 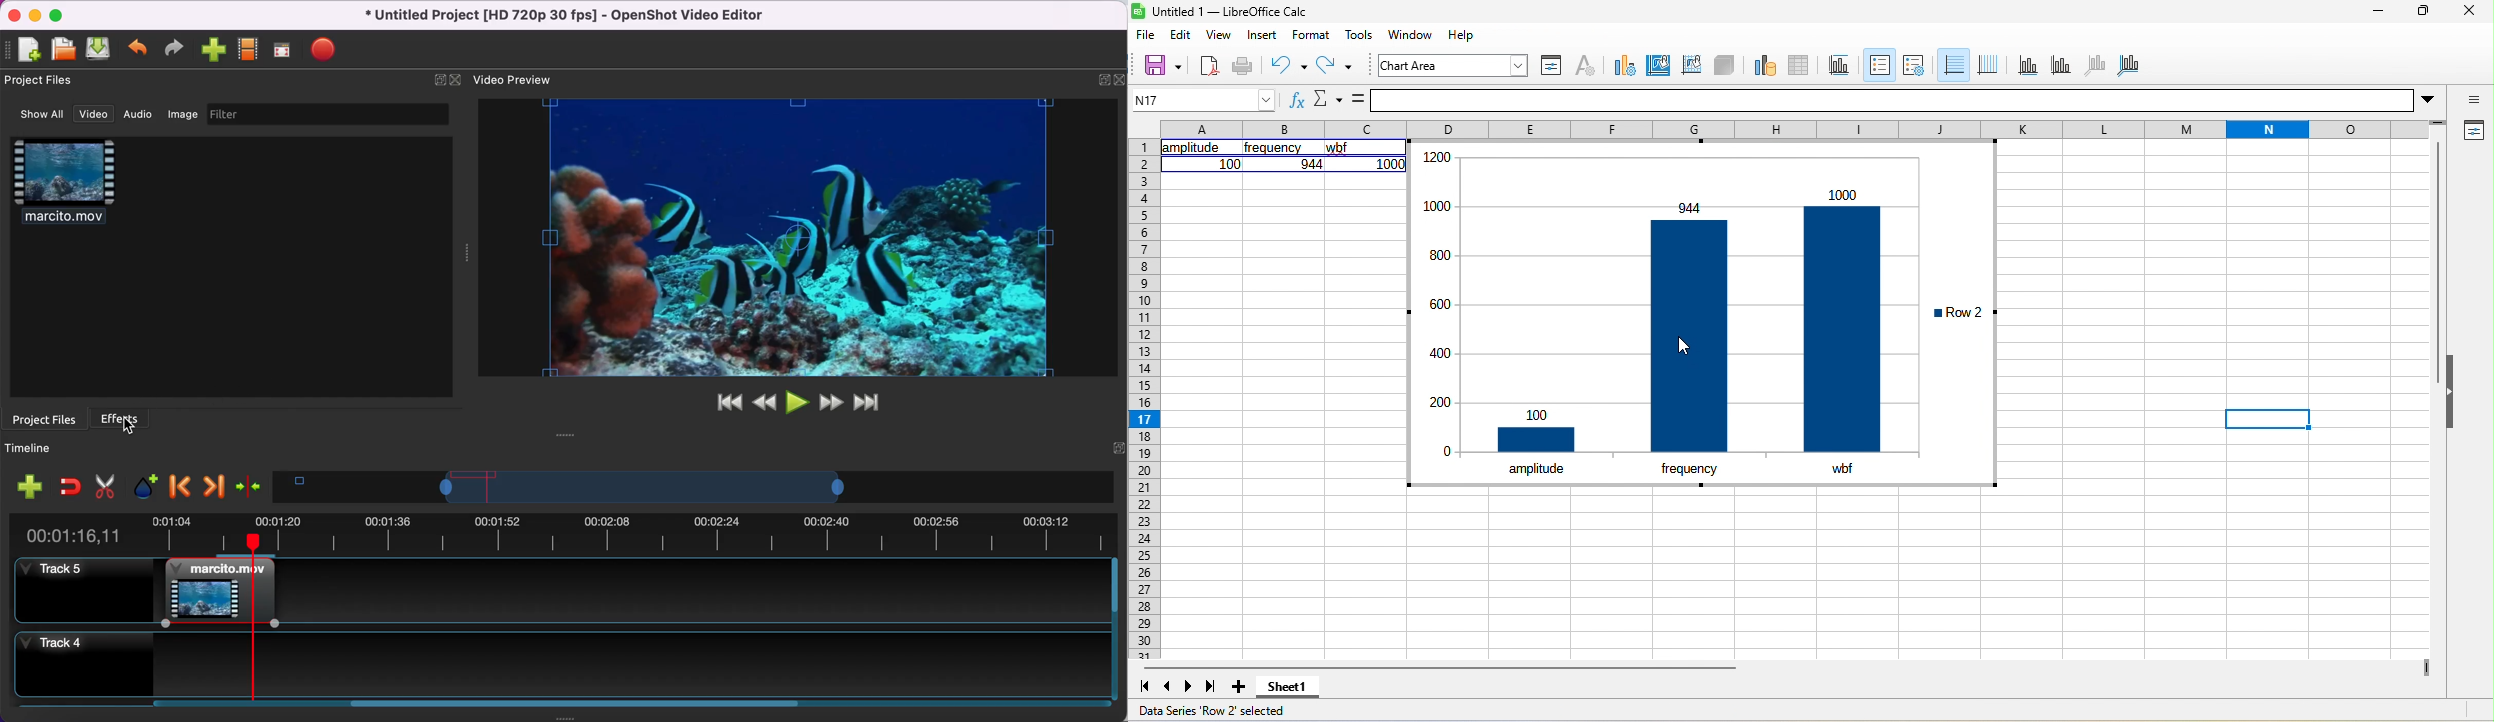 What do you see at coordinates (1155, 65) in the screenshot?
I see `save` at bounding box center [1155, 65].